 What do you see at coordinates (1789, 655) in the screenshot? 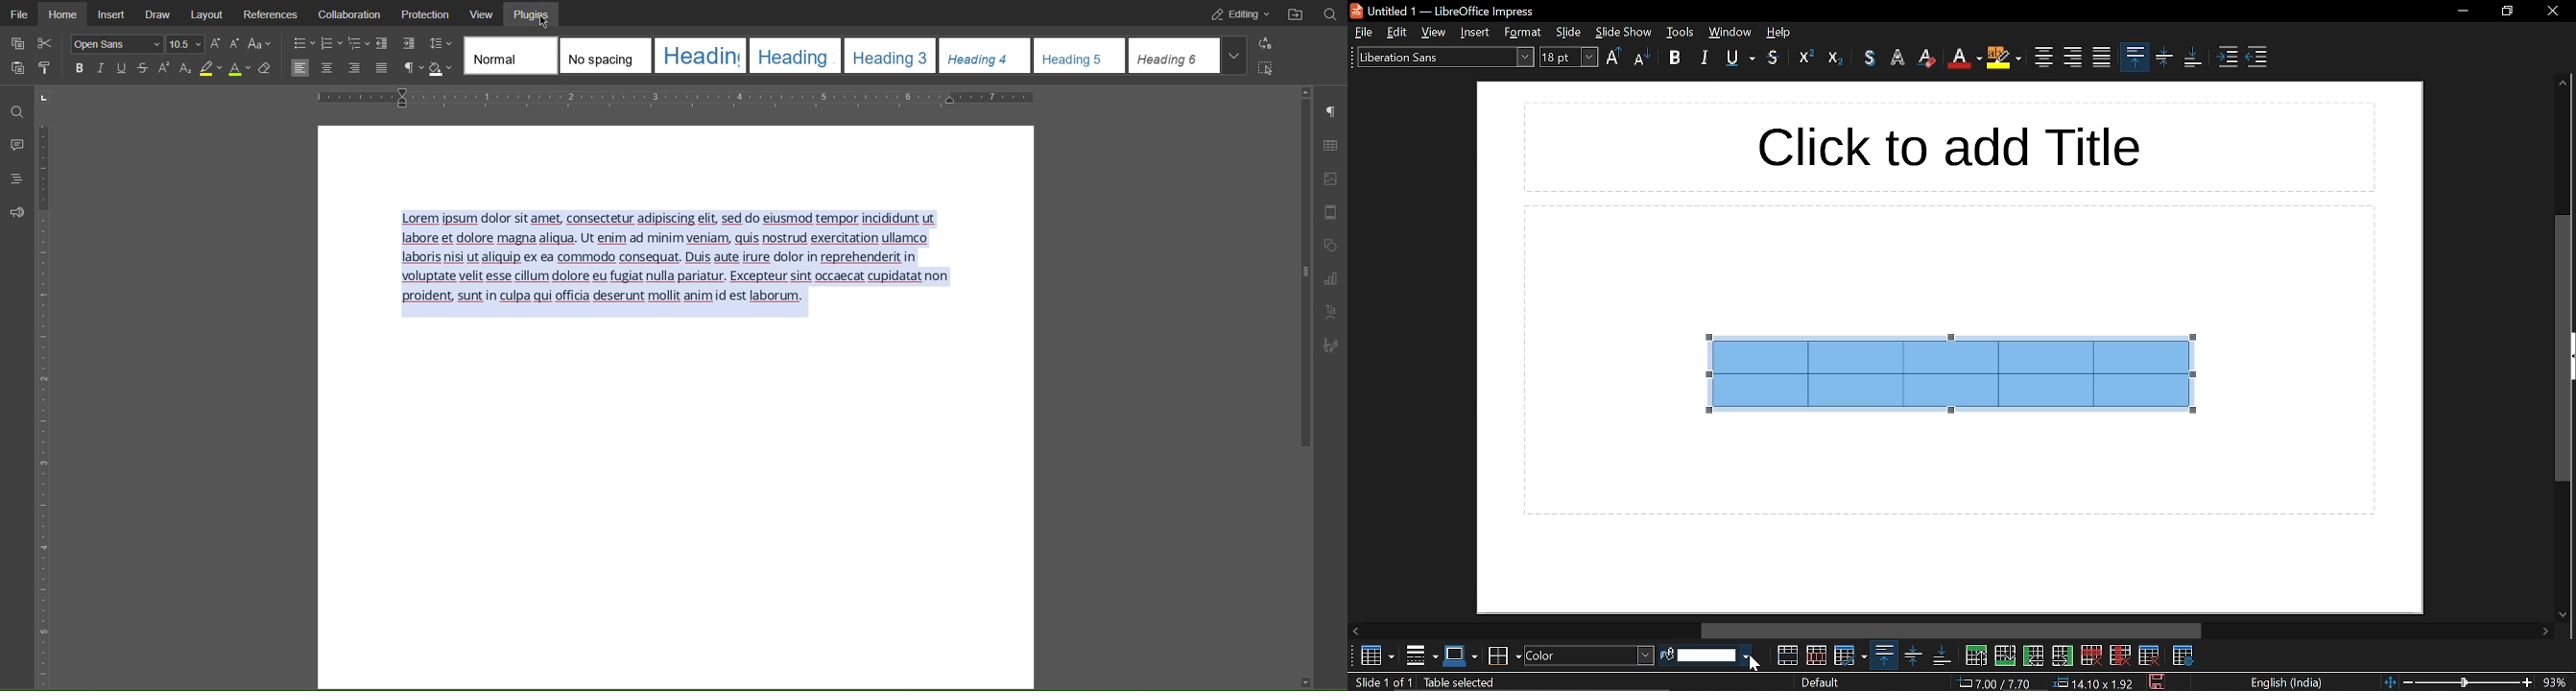
I see `merge cells` at bounding box center [1789, 655].